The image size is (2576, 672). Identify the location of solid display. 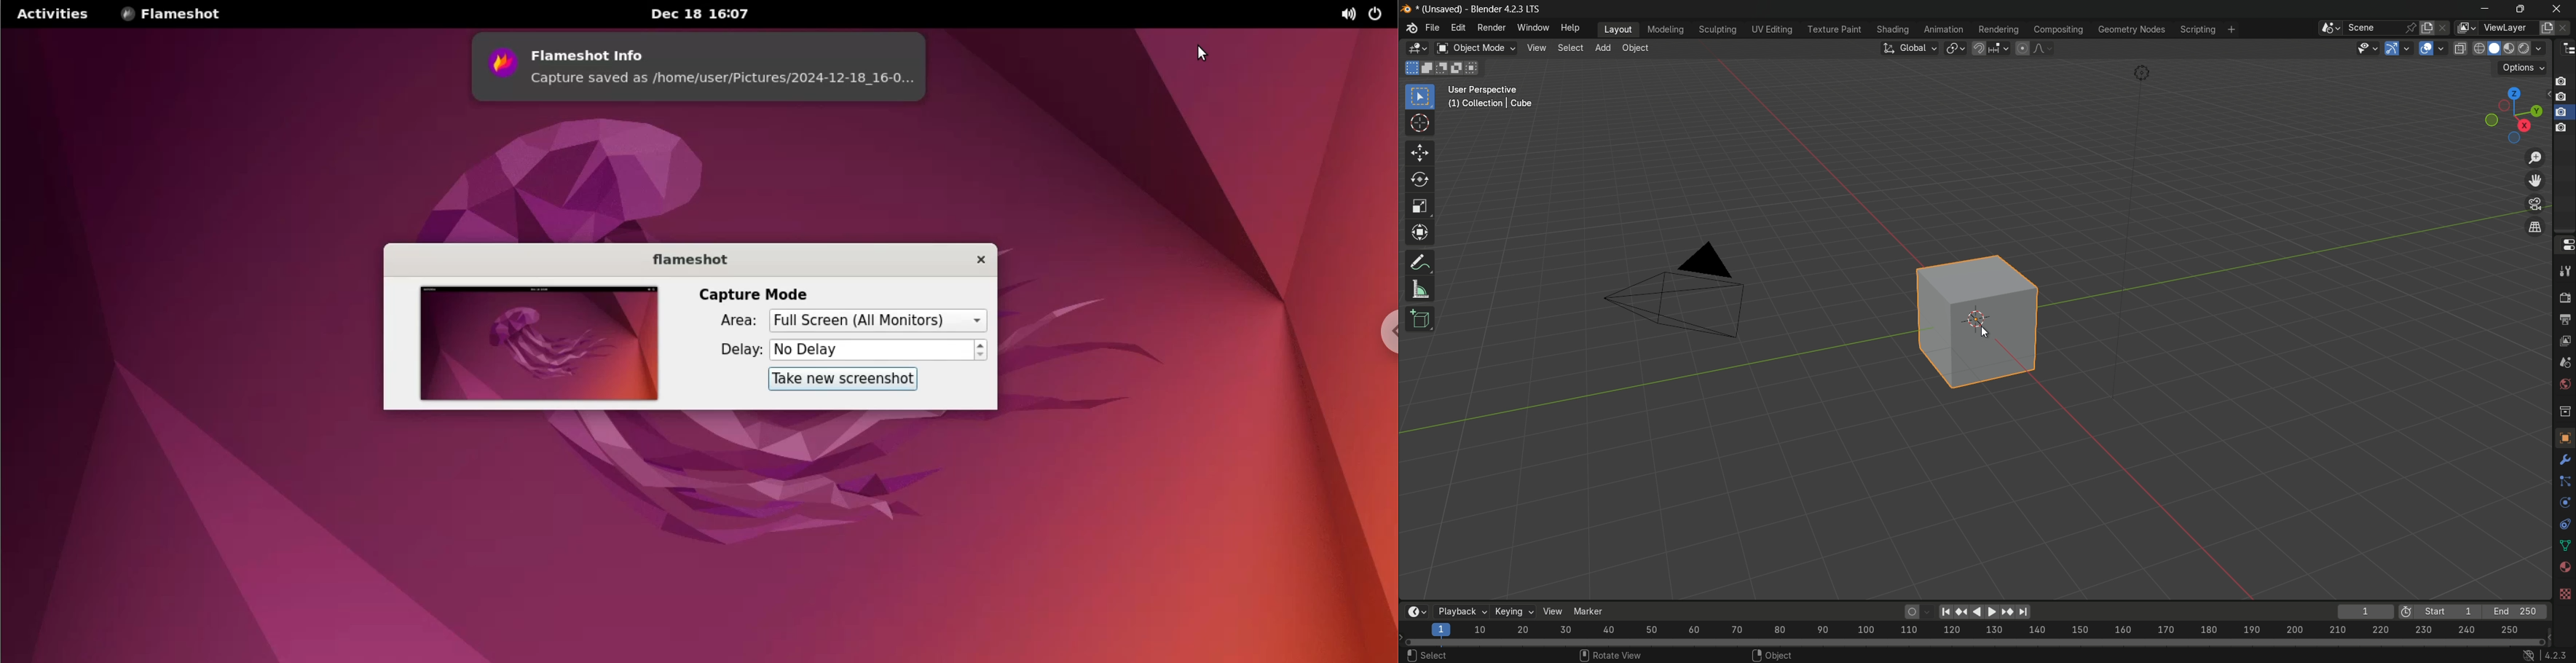
(2495, 48).